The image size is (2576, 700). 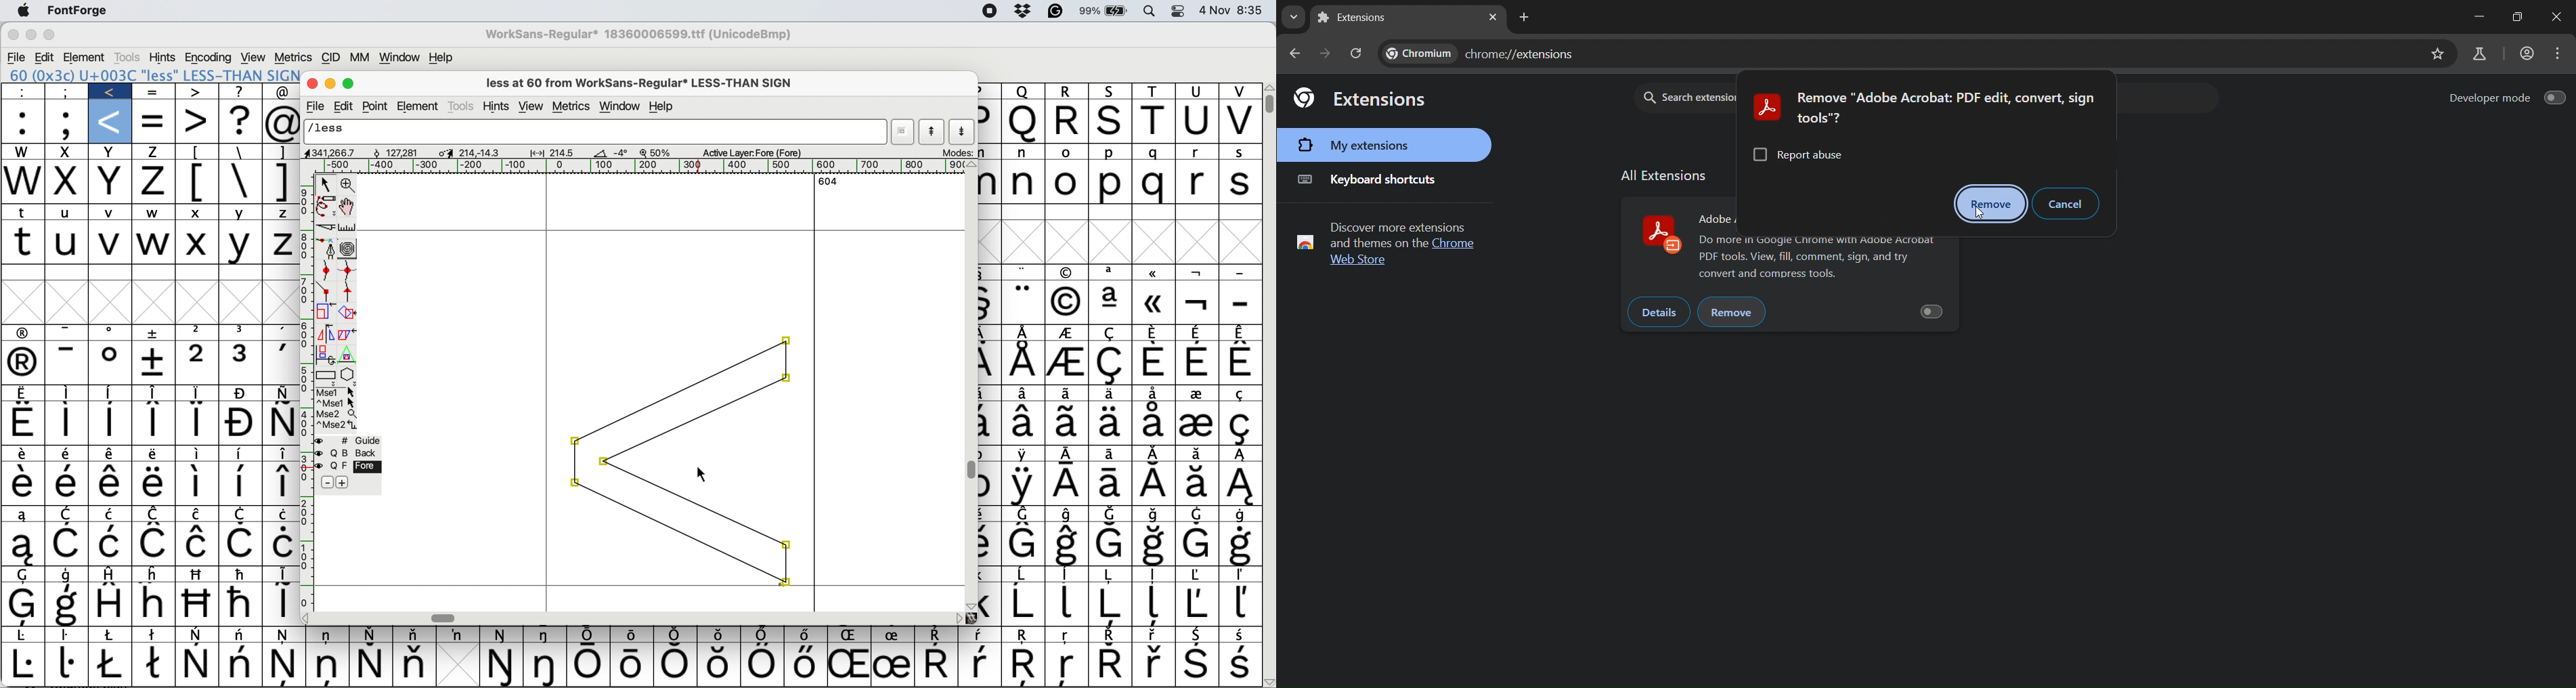 I want to click on [, so click(x=198, y=182).